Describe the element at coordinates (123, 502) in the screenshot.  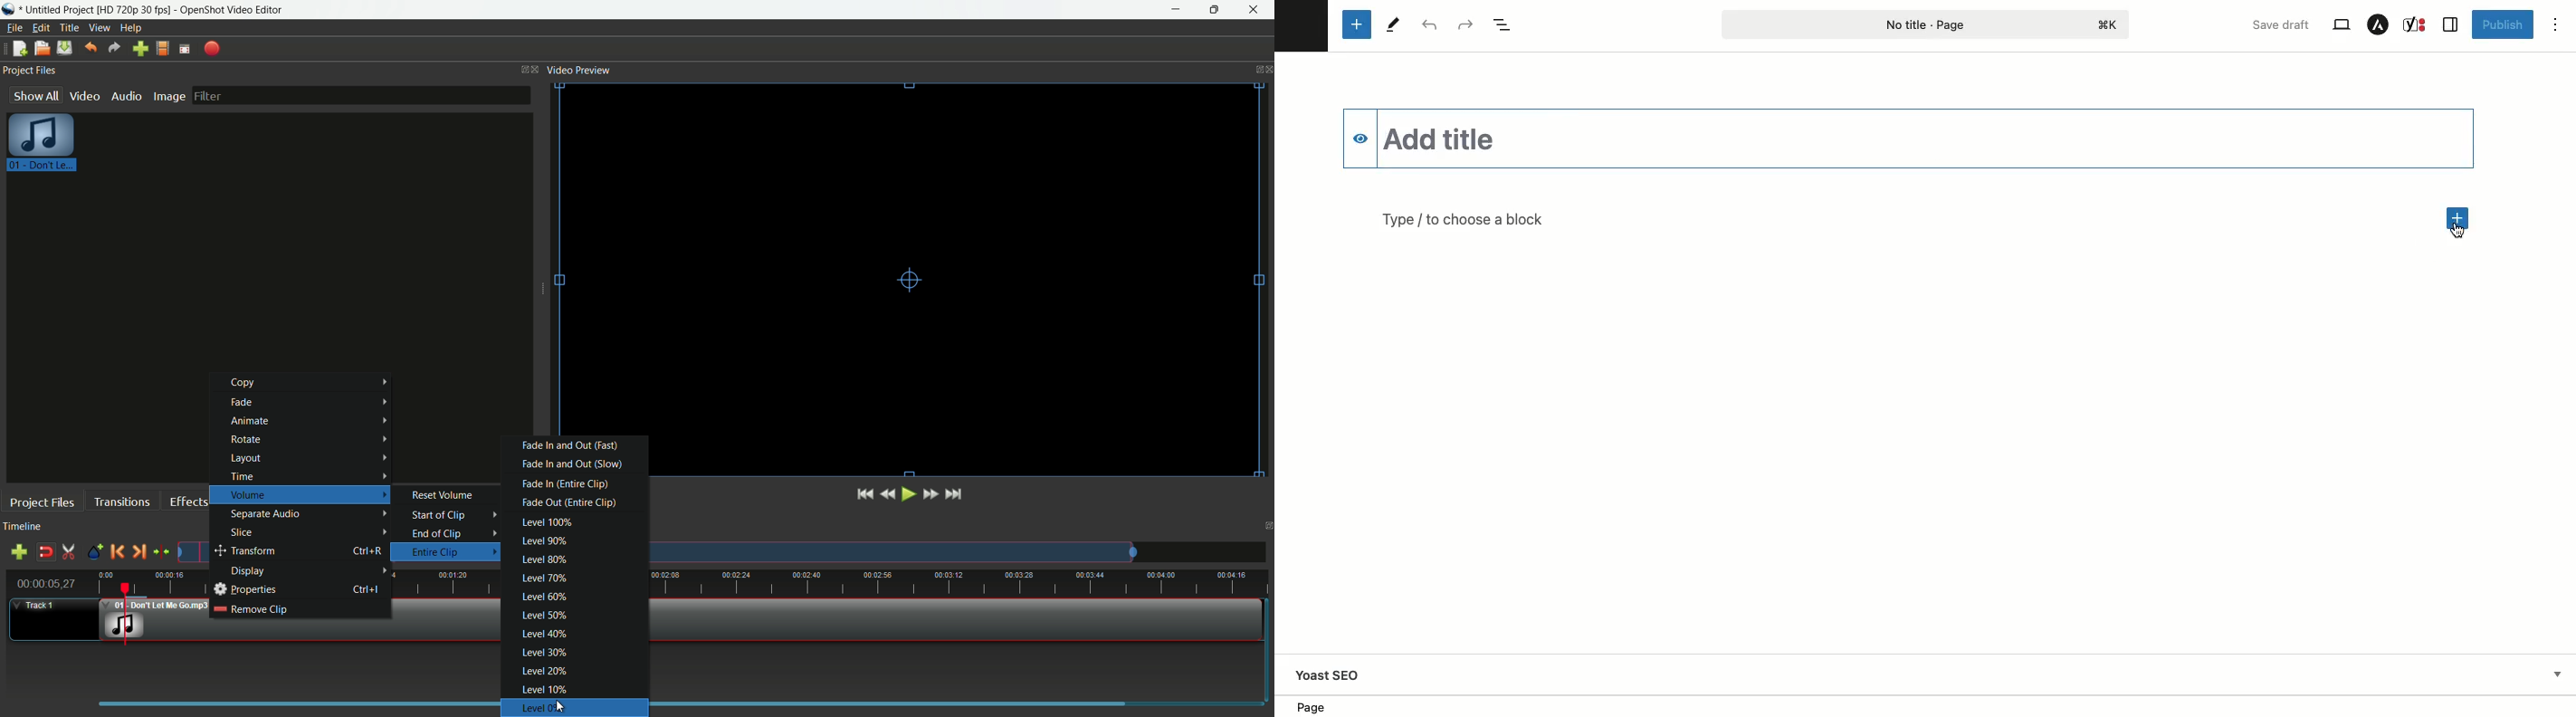
I see `transitions` at that location.